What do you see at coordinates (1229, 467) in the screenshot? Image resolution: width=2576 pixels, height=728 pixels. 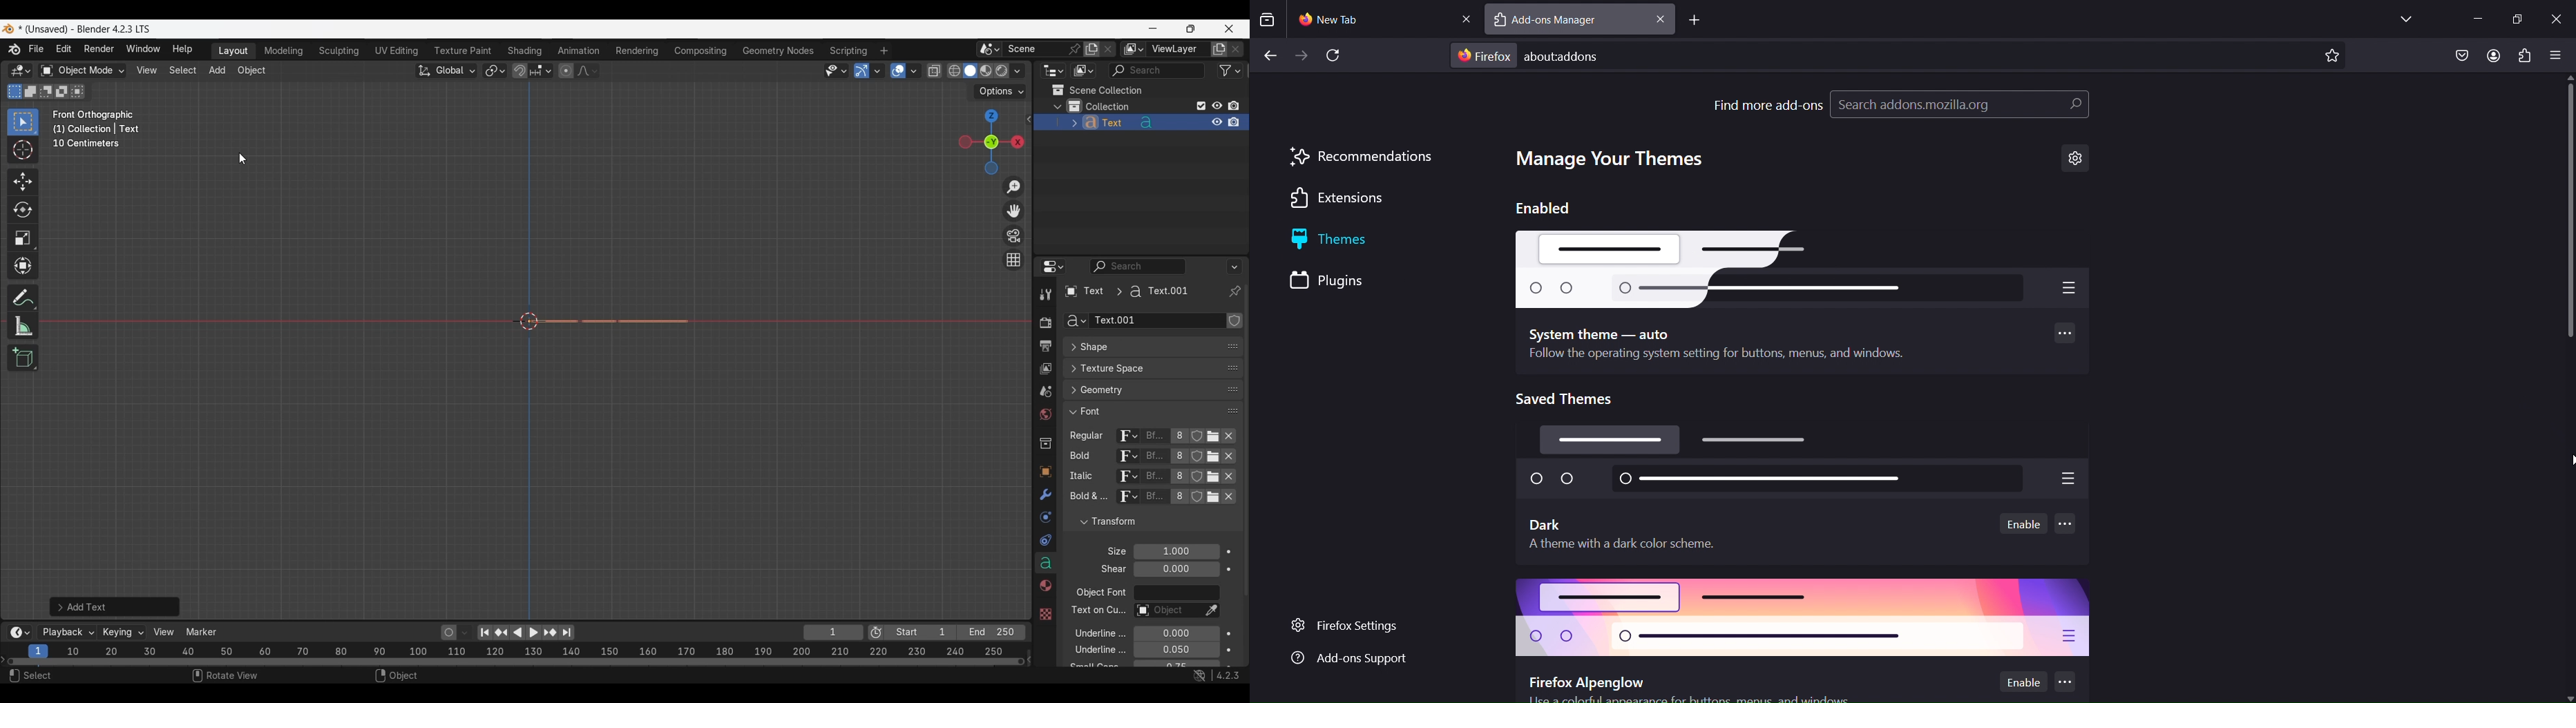 I see `Unlink respective attribute` at bounding box center [1229, 467].